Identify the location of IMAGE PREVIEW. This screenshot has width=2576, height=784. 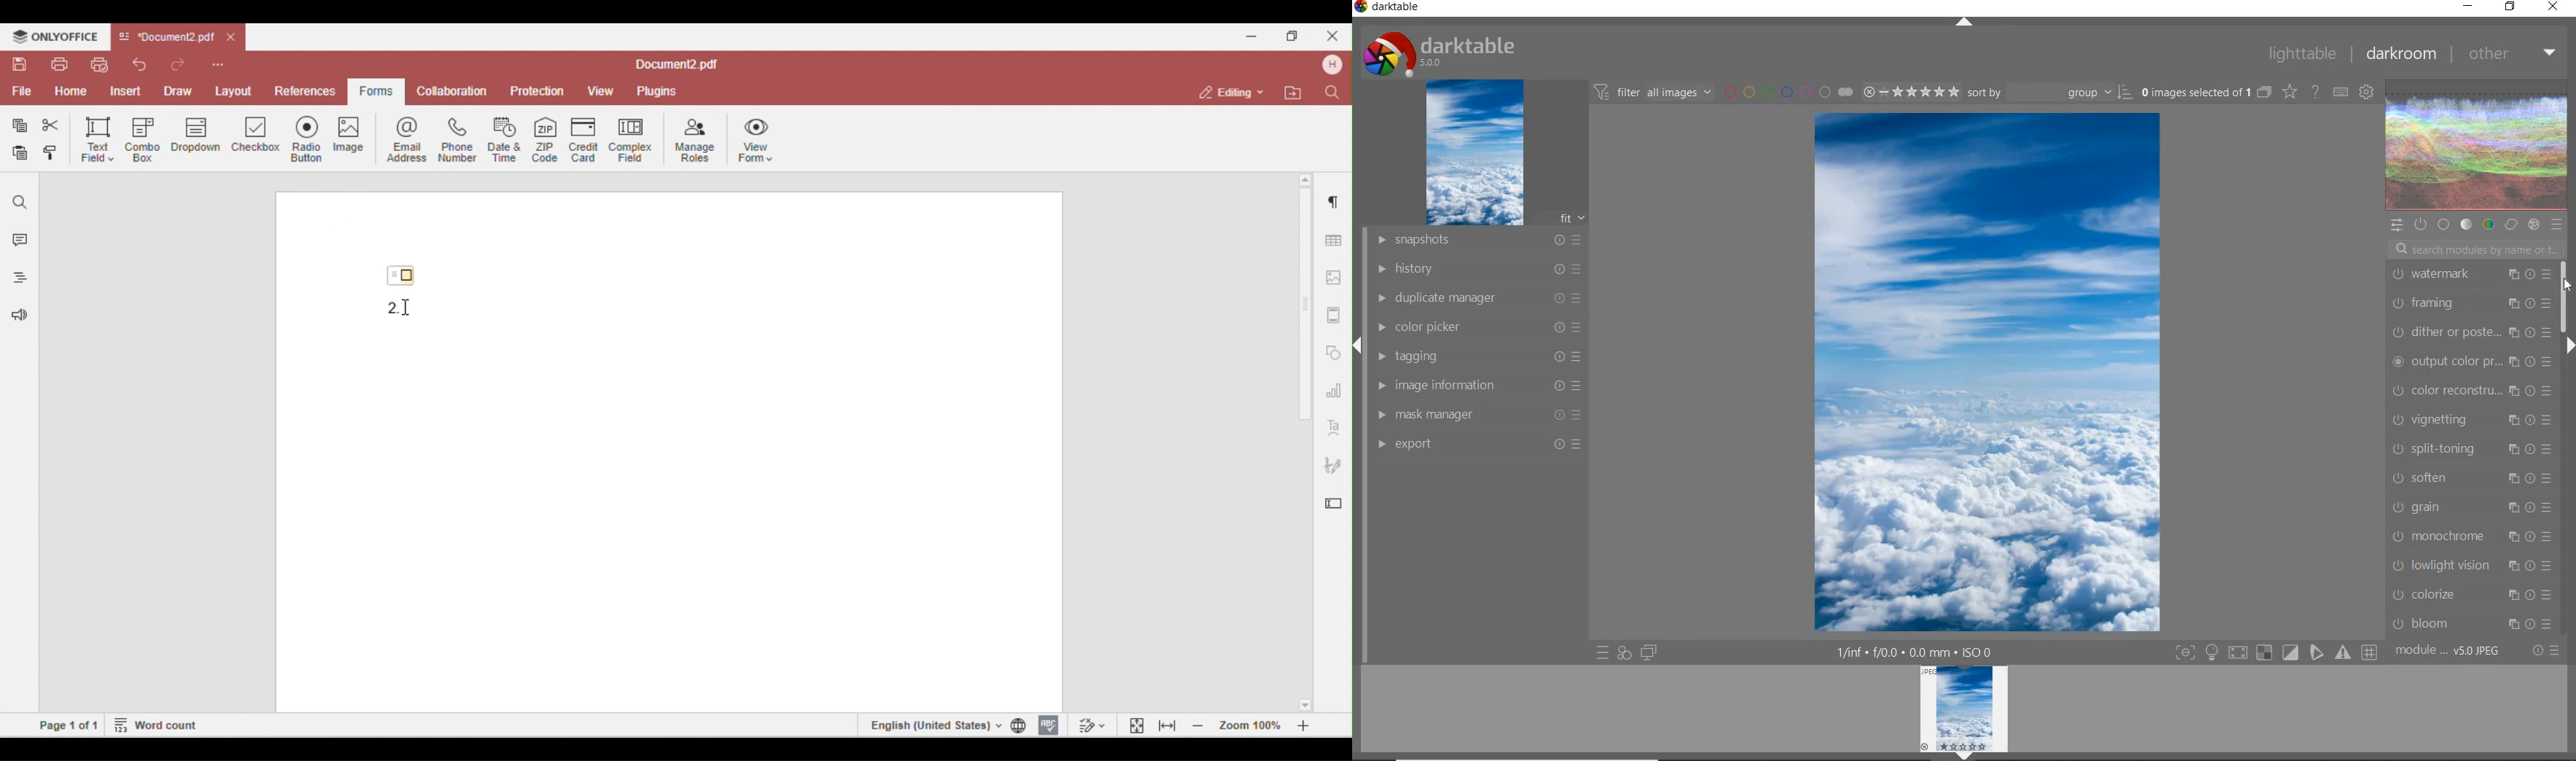
(1964, 708).